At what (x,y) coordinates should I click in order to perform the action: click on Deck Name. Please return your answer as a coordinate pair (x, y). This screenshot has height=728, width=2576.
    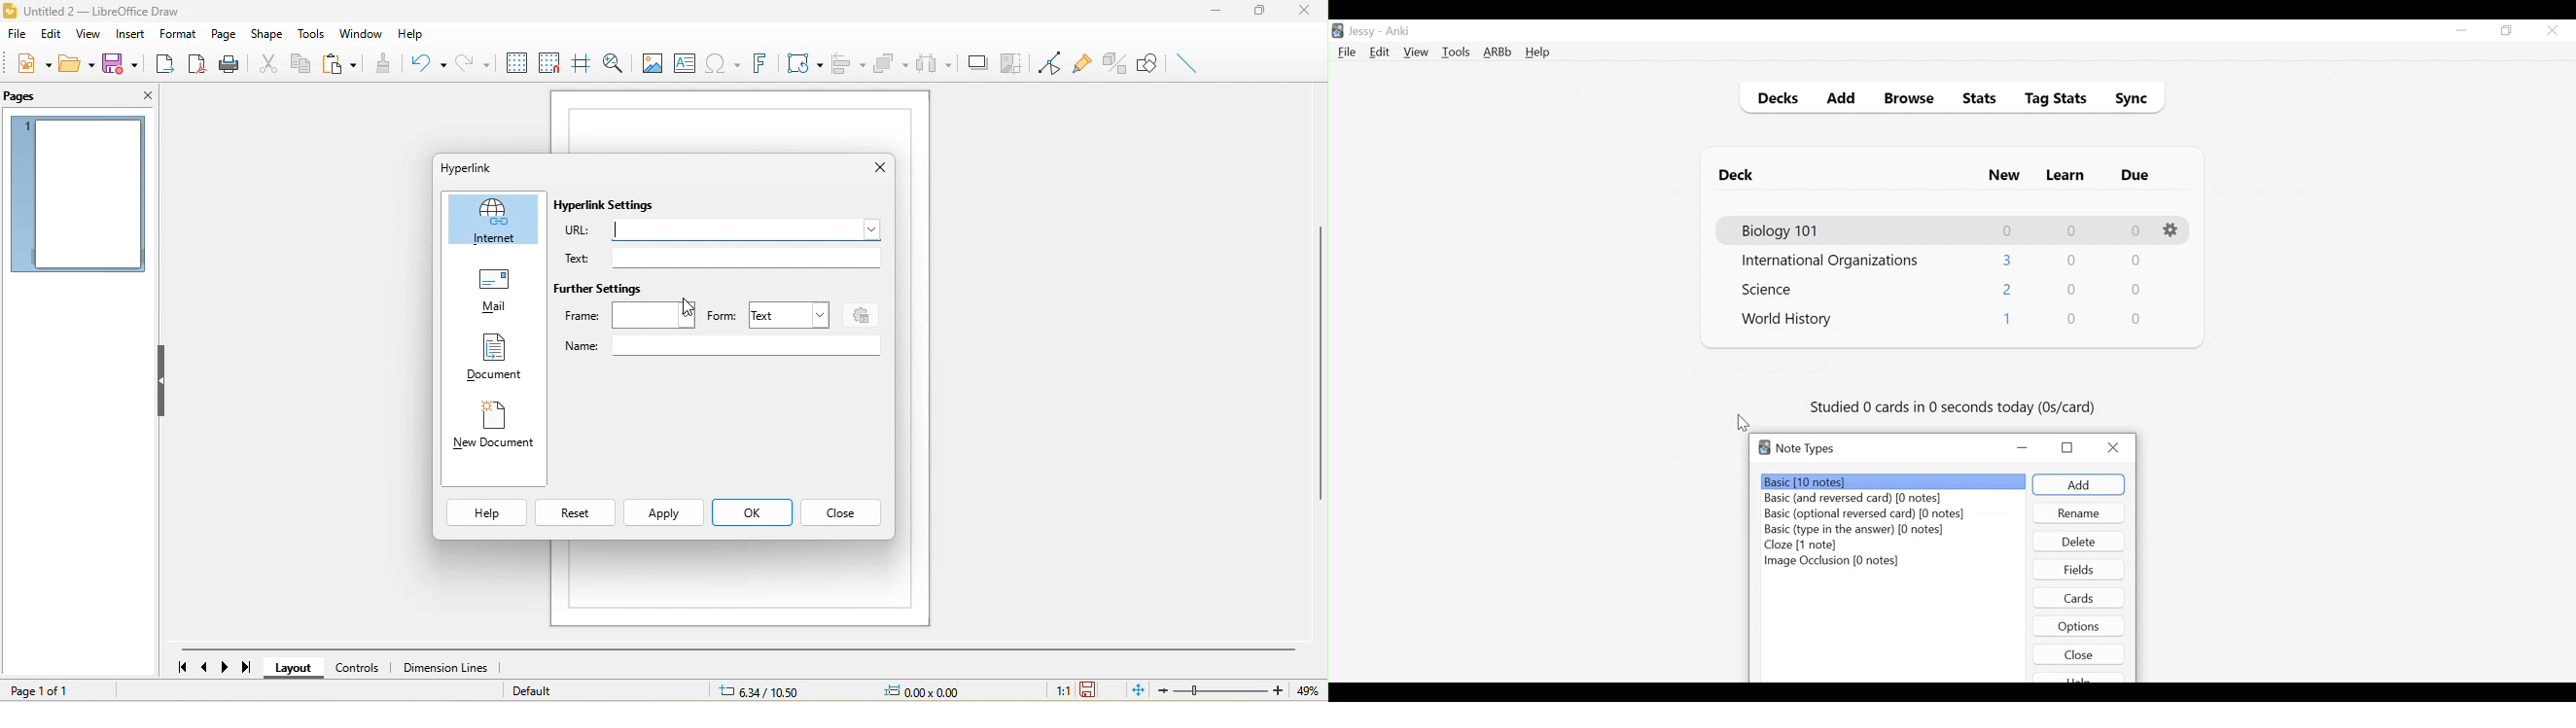
    Looking at the image, I should click on (1781, 231).